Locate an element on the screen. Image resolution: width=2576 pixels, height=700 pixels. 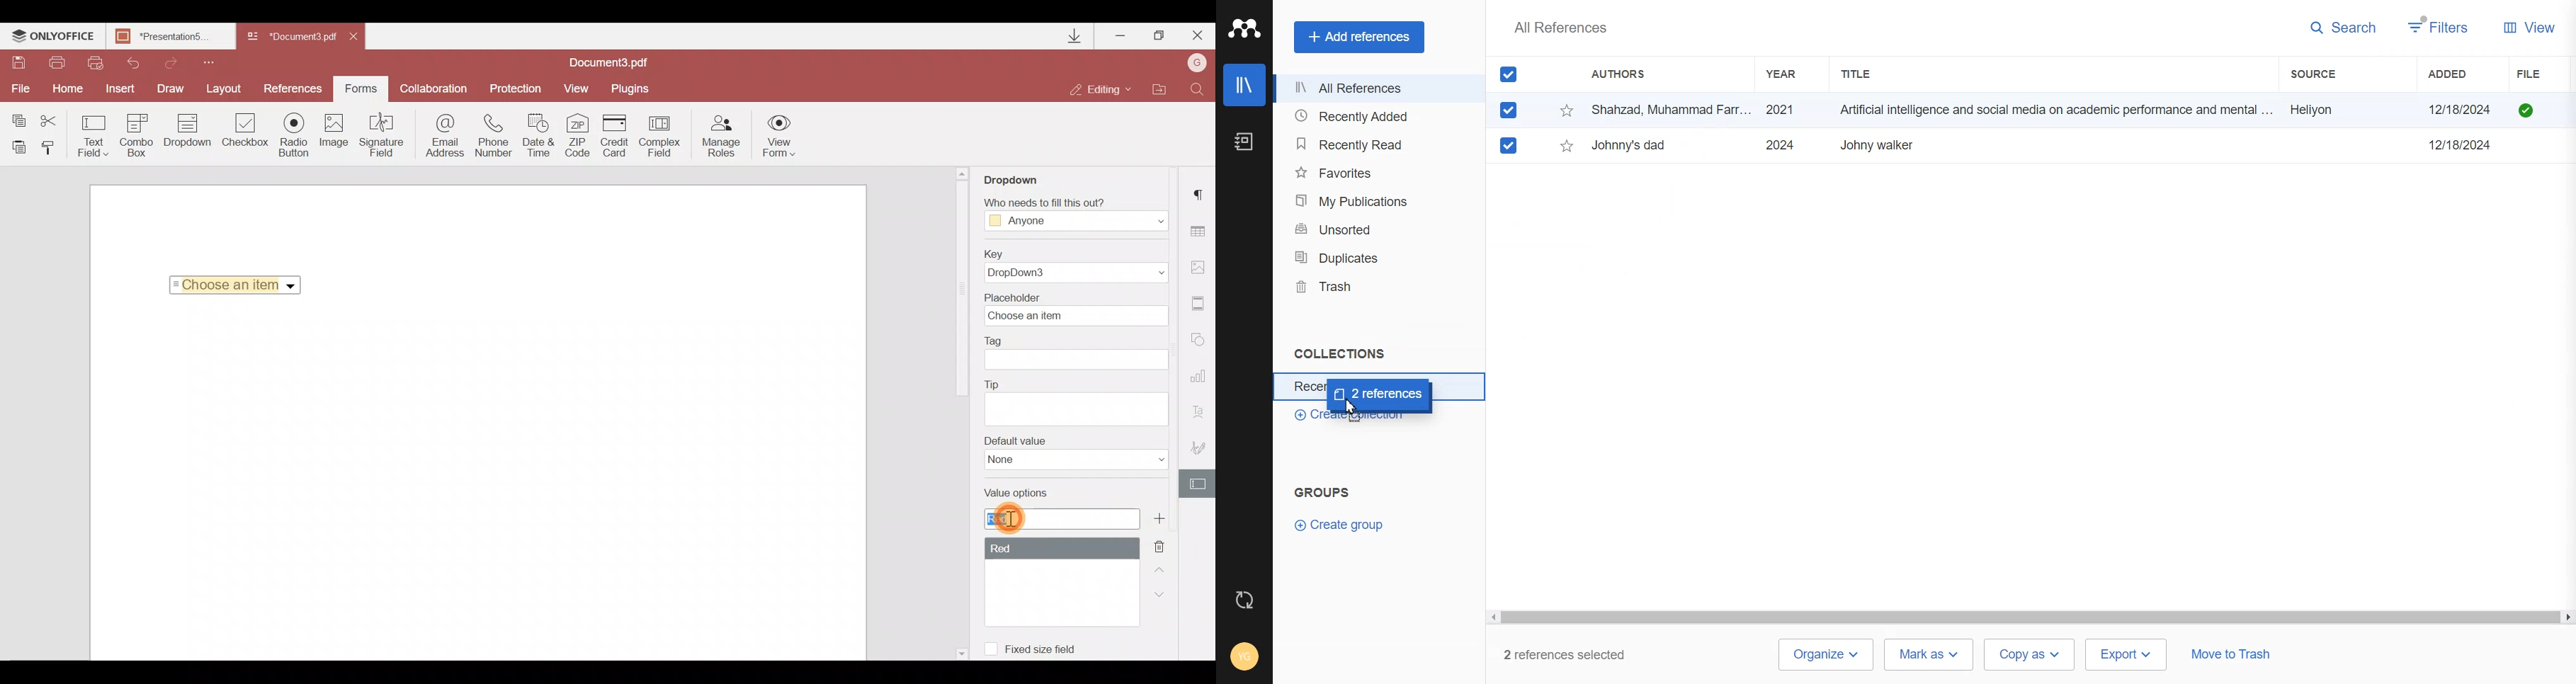
View is located at coordinates (2529, 26).